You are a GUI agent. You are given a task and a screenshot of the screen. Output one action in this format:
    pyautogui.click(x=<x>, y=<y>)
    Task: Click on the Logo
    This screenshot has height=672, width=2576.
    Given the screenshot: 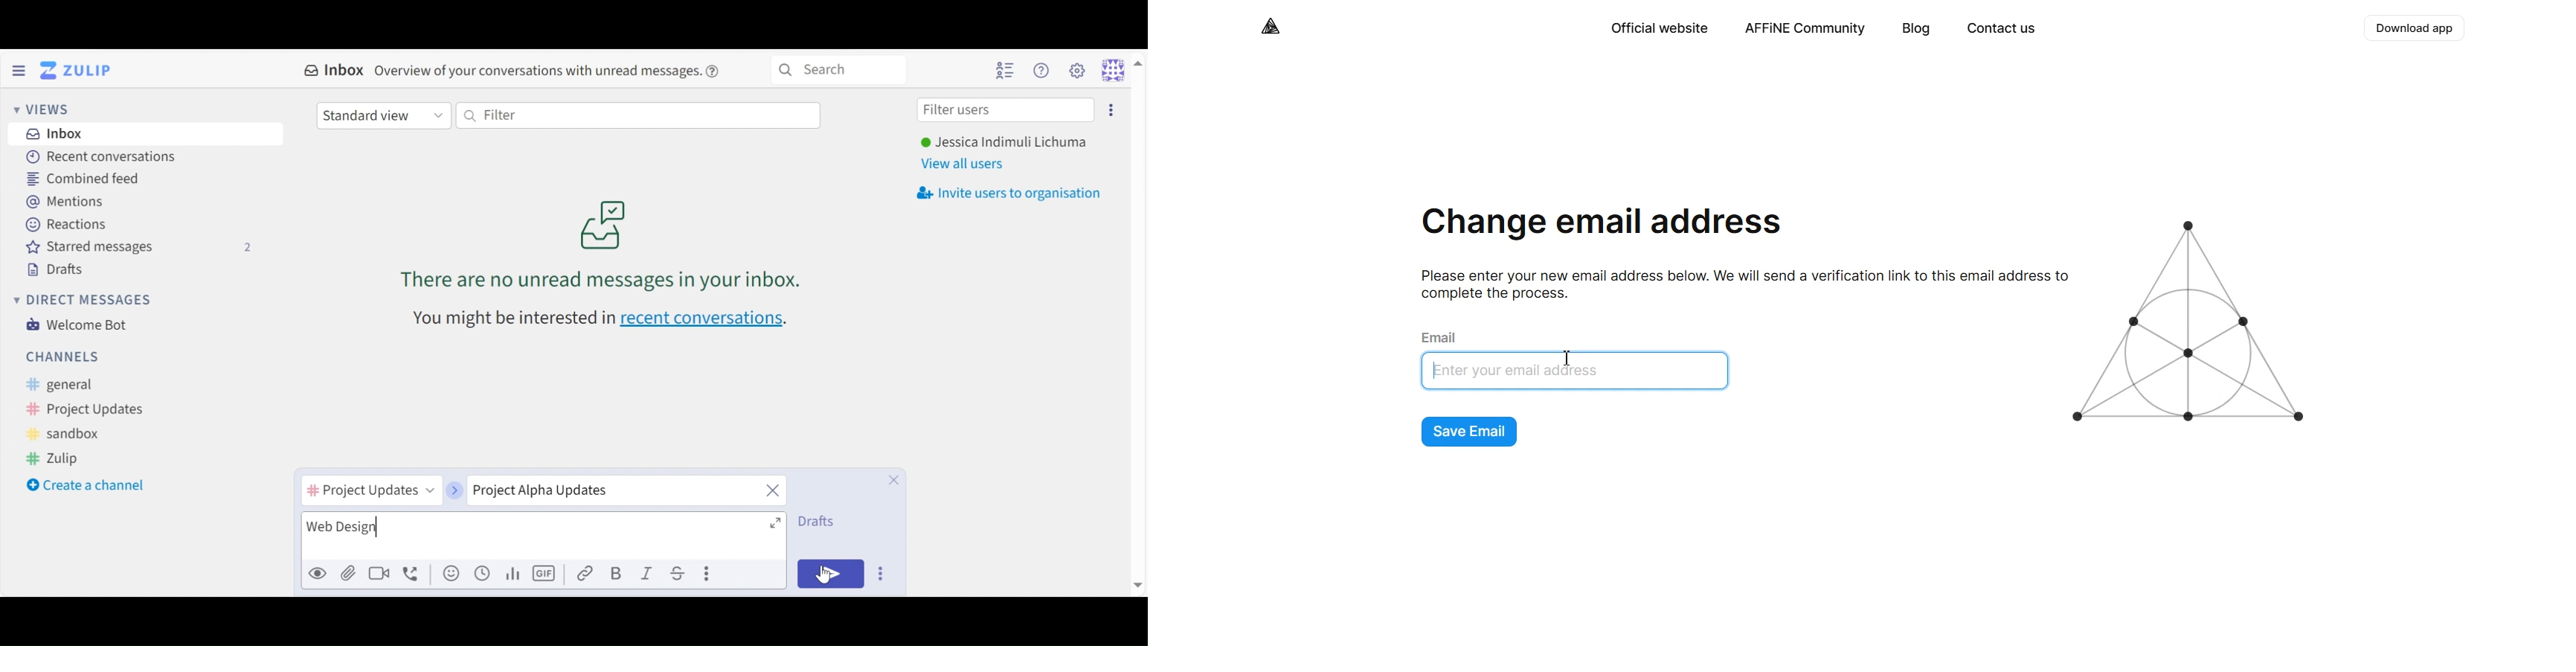 What is the action you would take?
    pyautogui.click(x=2194, y=322)
    